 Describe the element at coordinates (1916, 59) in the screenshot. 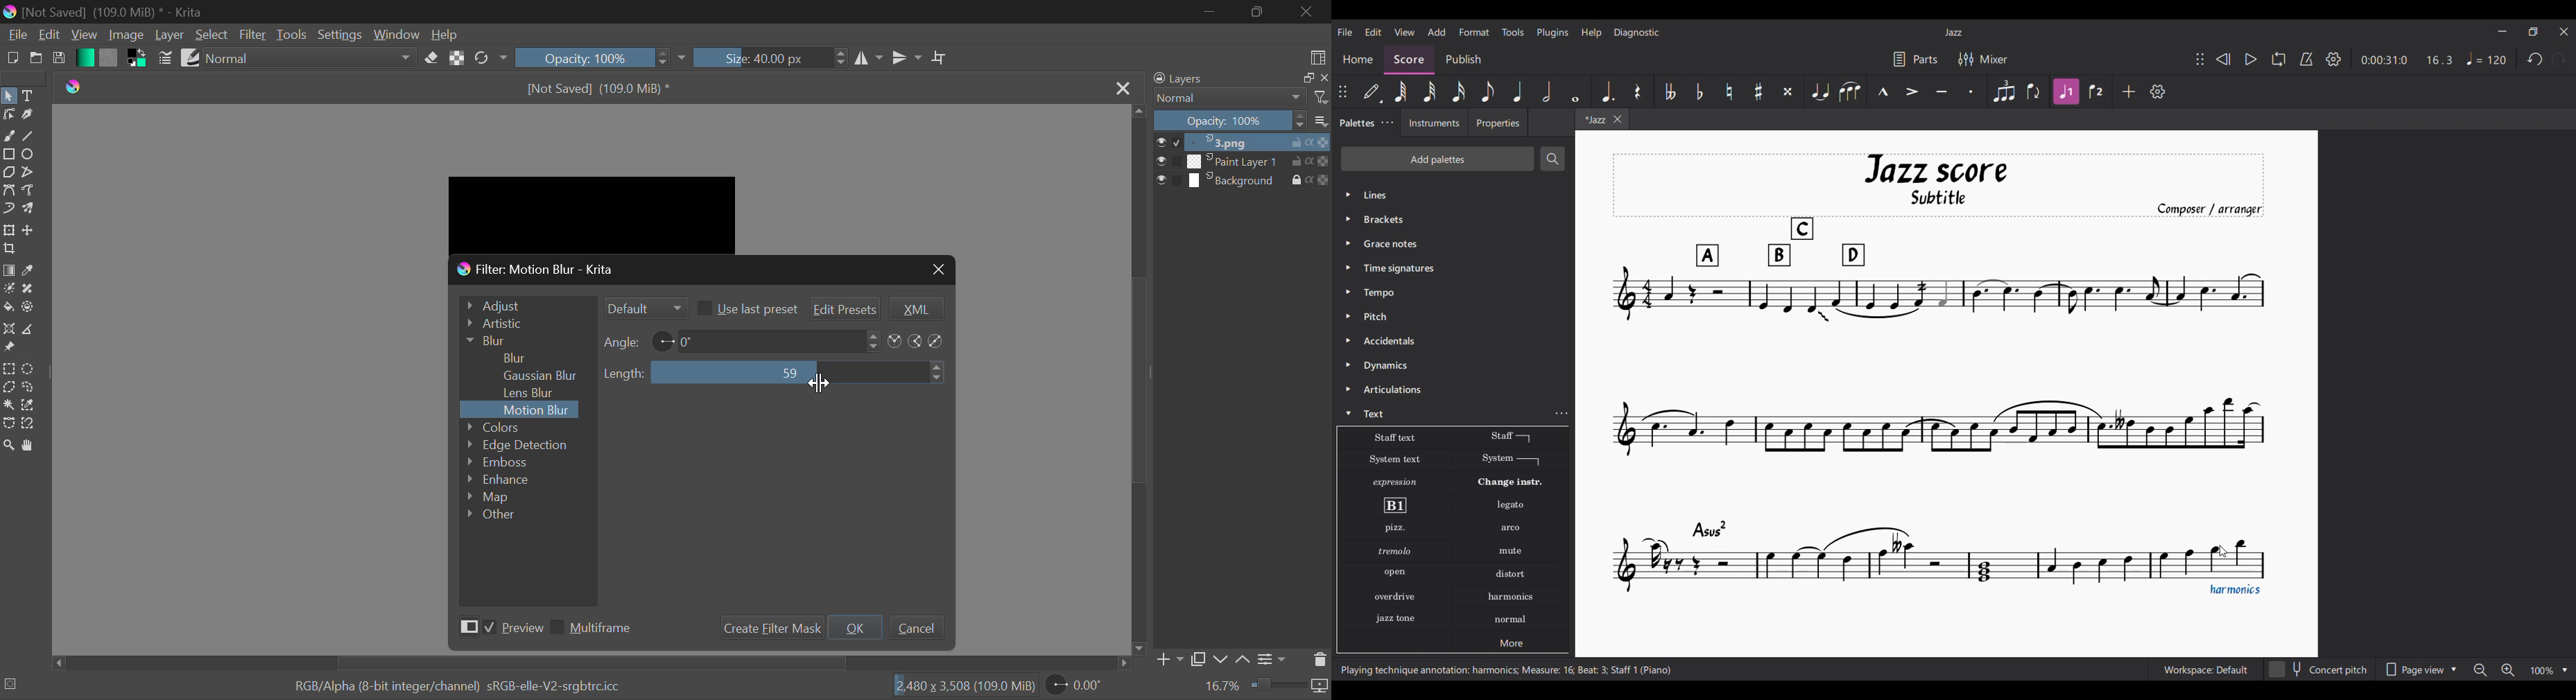

I see `Parts settings` at that location.